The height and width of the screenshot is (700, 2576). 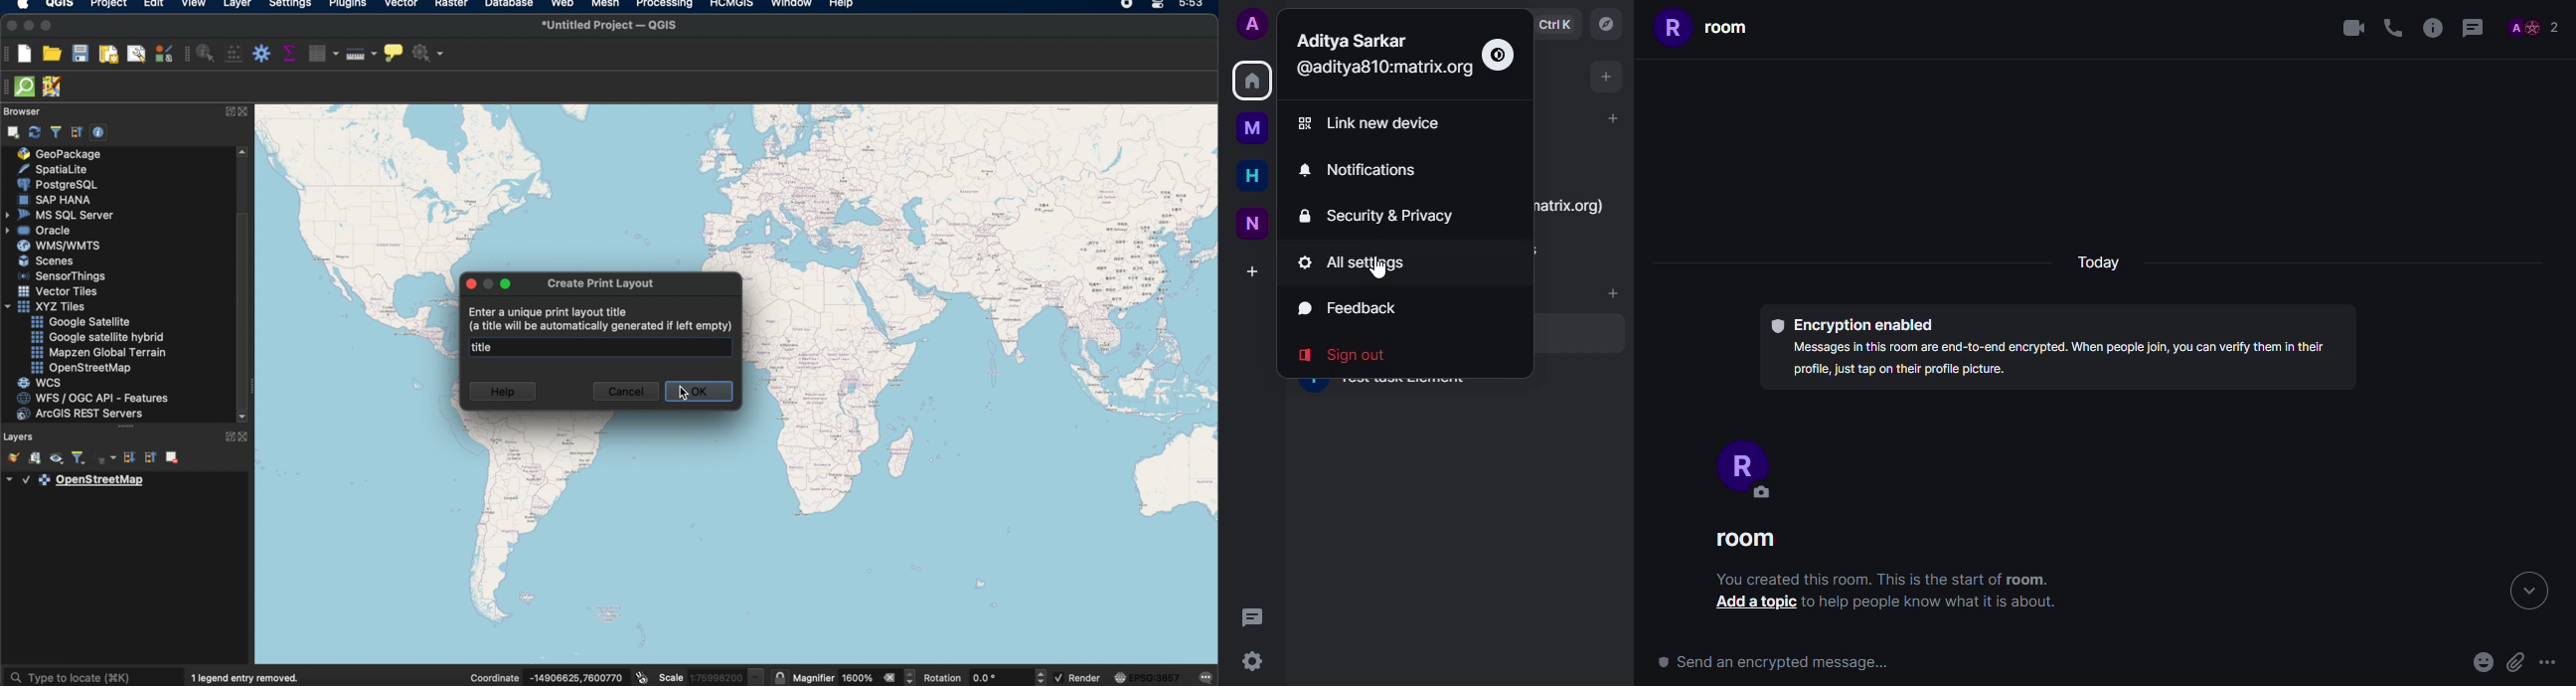 What do you see at coordinates (239, 5) in the screenshot?
I see `layer` at bounding box center [239, 5].